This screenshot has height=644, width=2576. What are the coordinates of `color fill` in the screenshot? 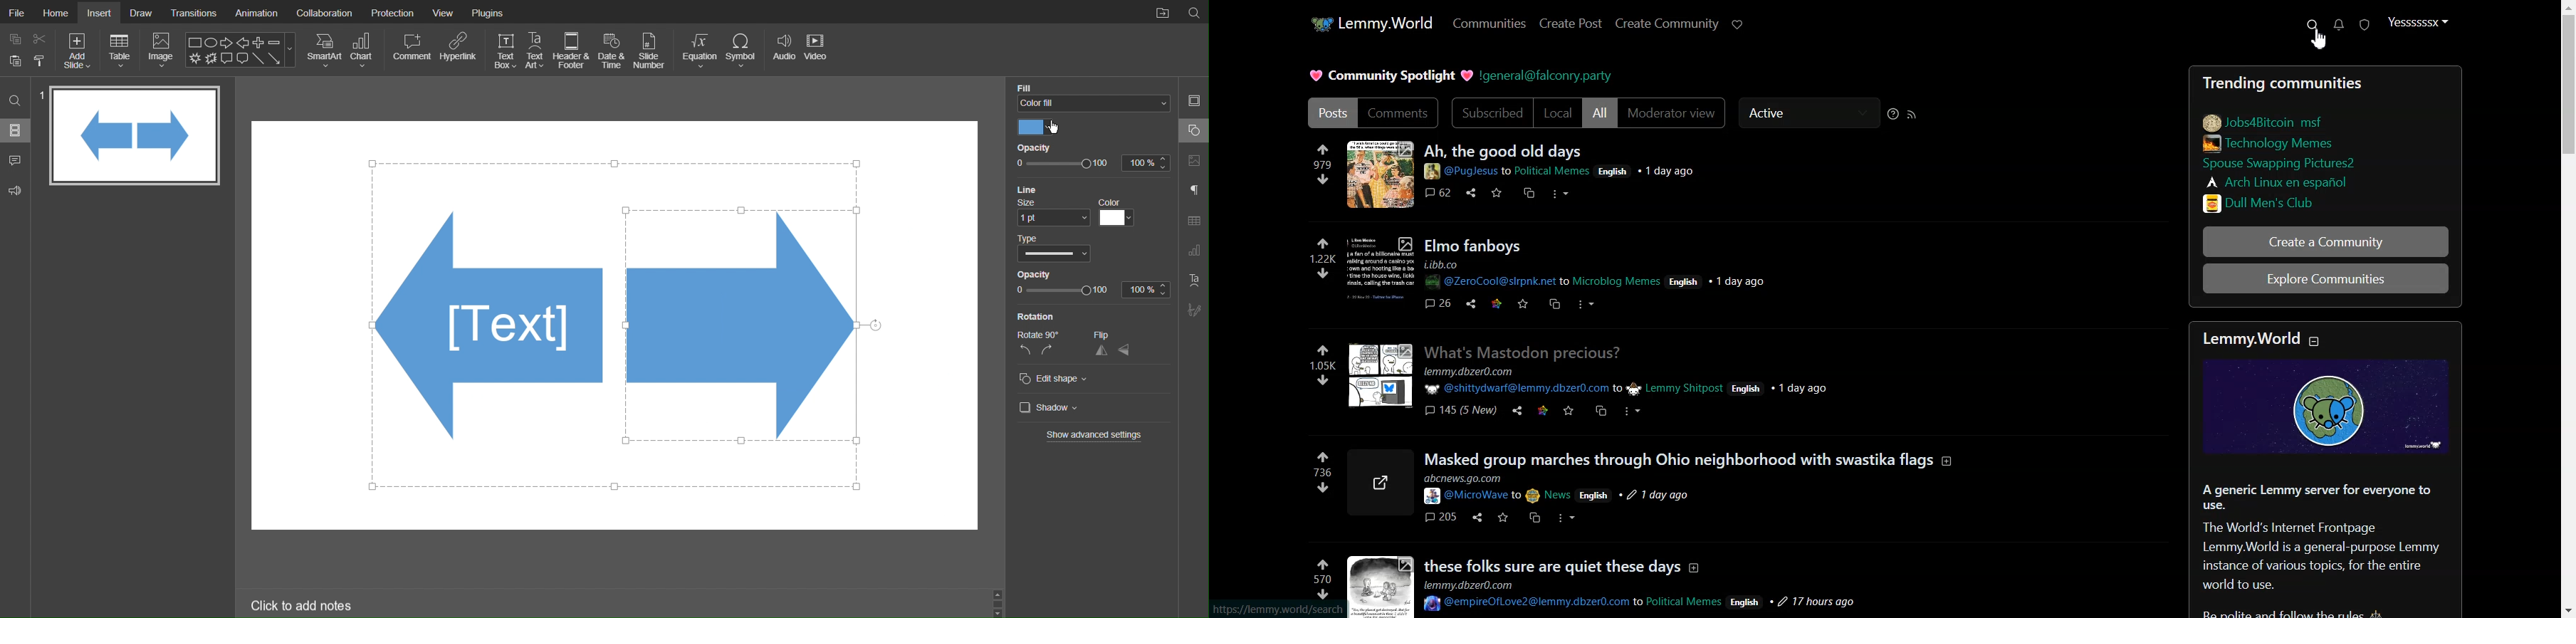 It's located at (1094, 103).